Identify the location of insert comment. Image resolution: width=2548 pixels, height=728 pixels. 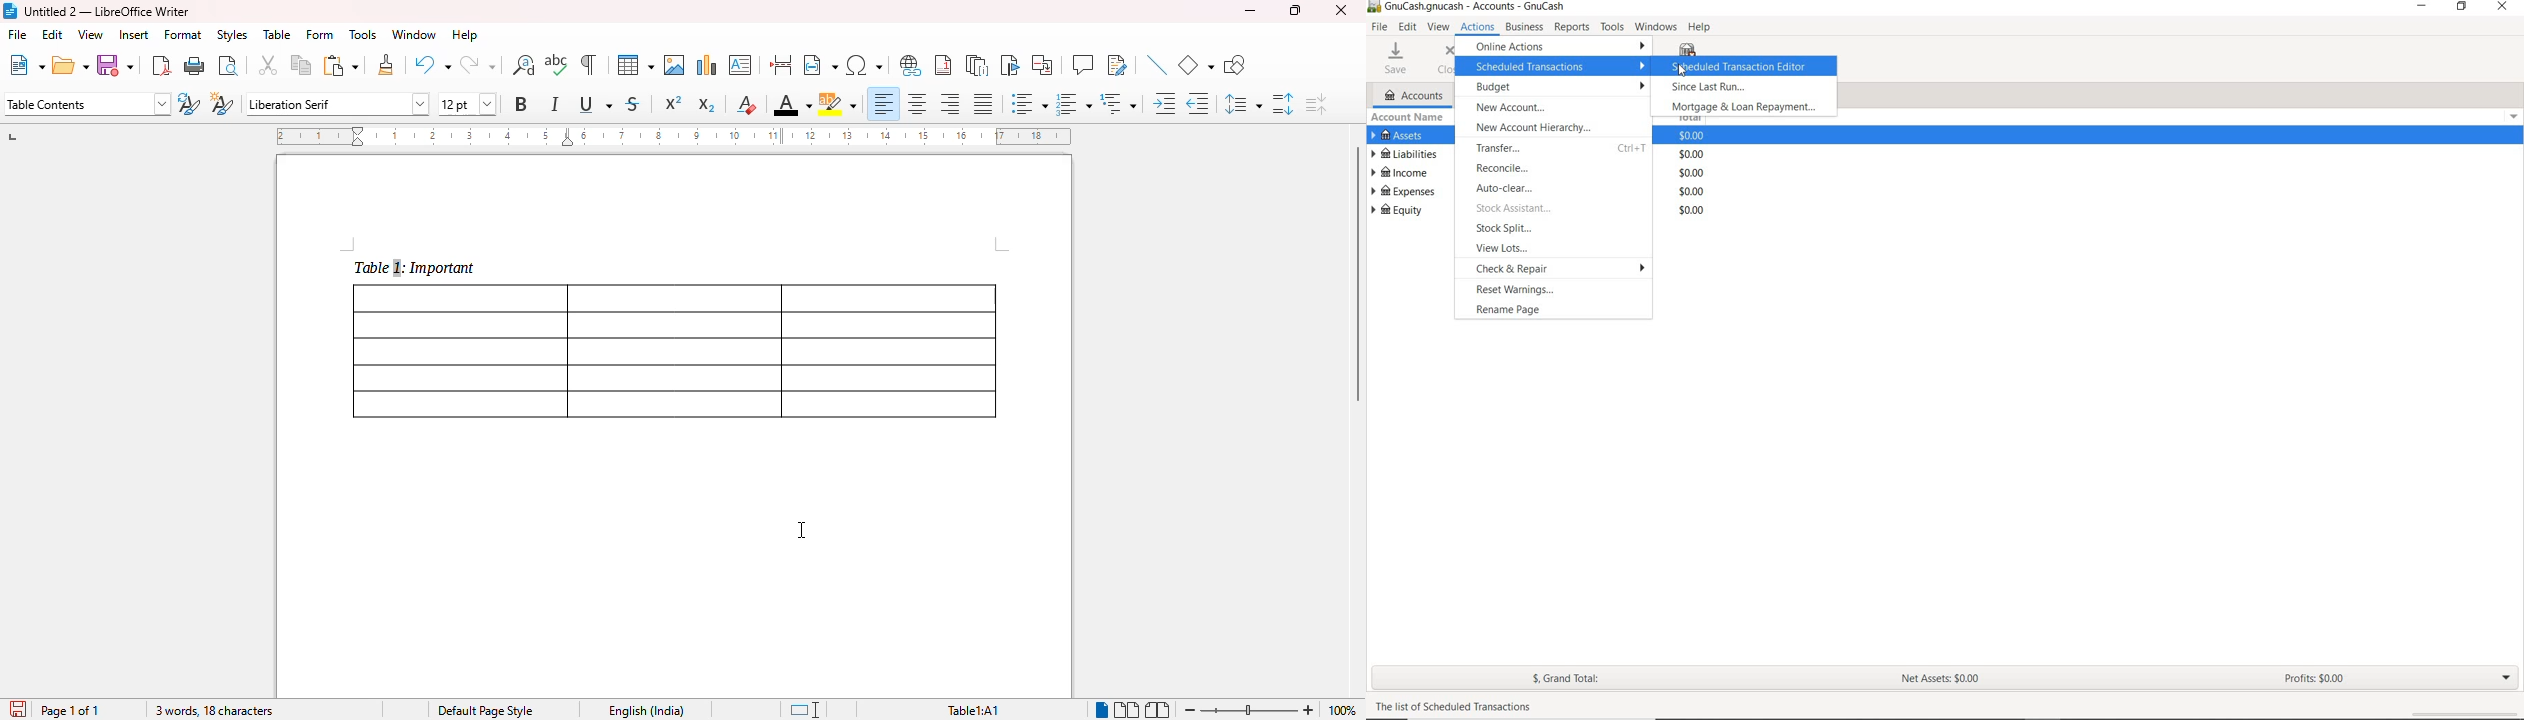
(1083, 64).